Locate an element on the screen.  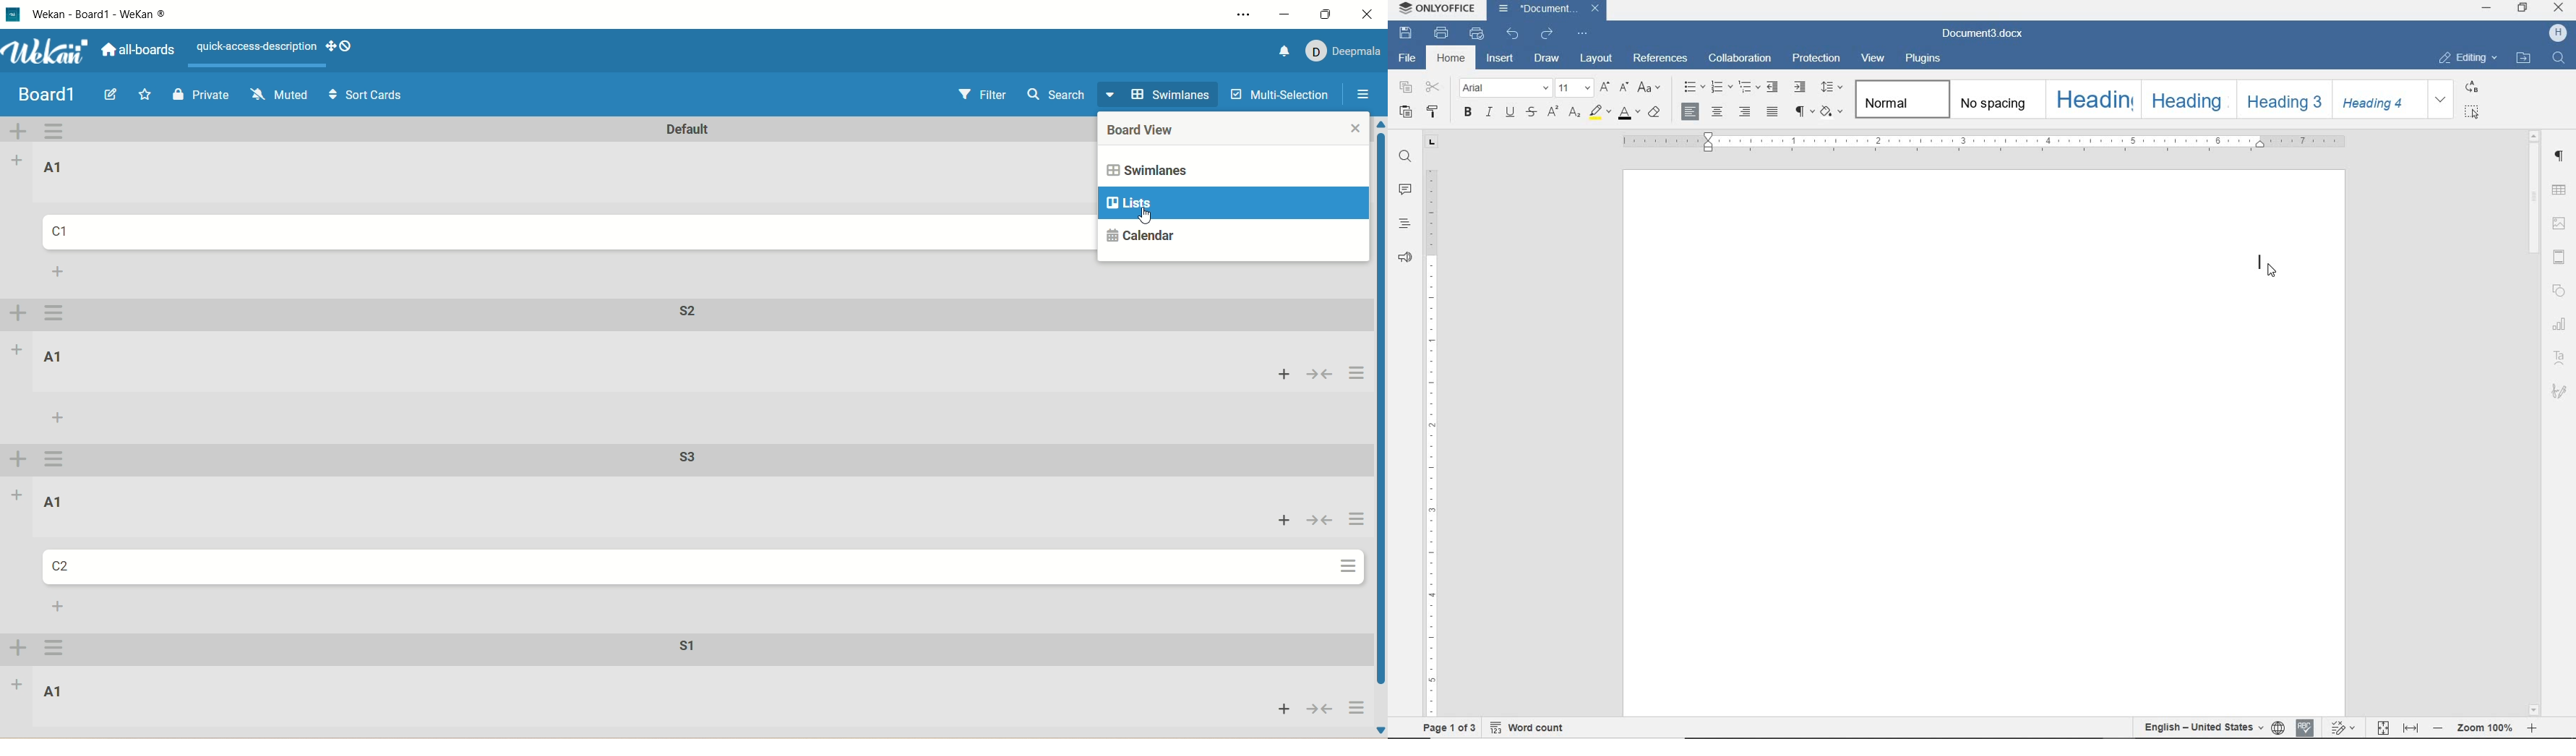
DOCUMENT3.docx is located at coordinates (1984, 34).